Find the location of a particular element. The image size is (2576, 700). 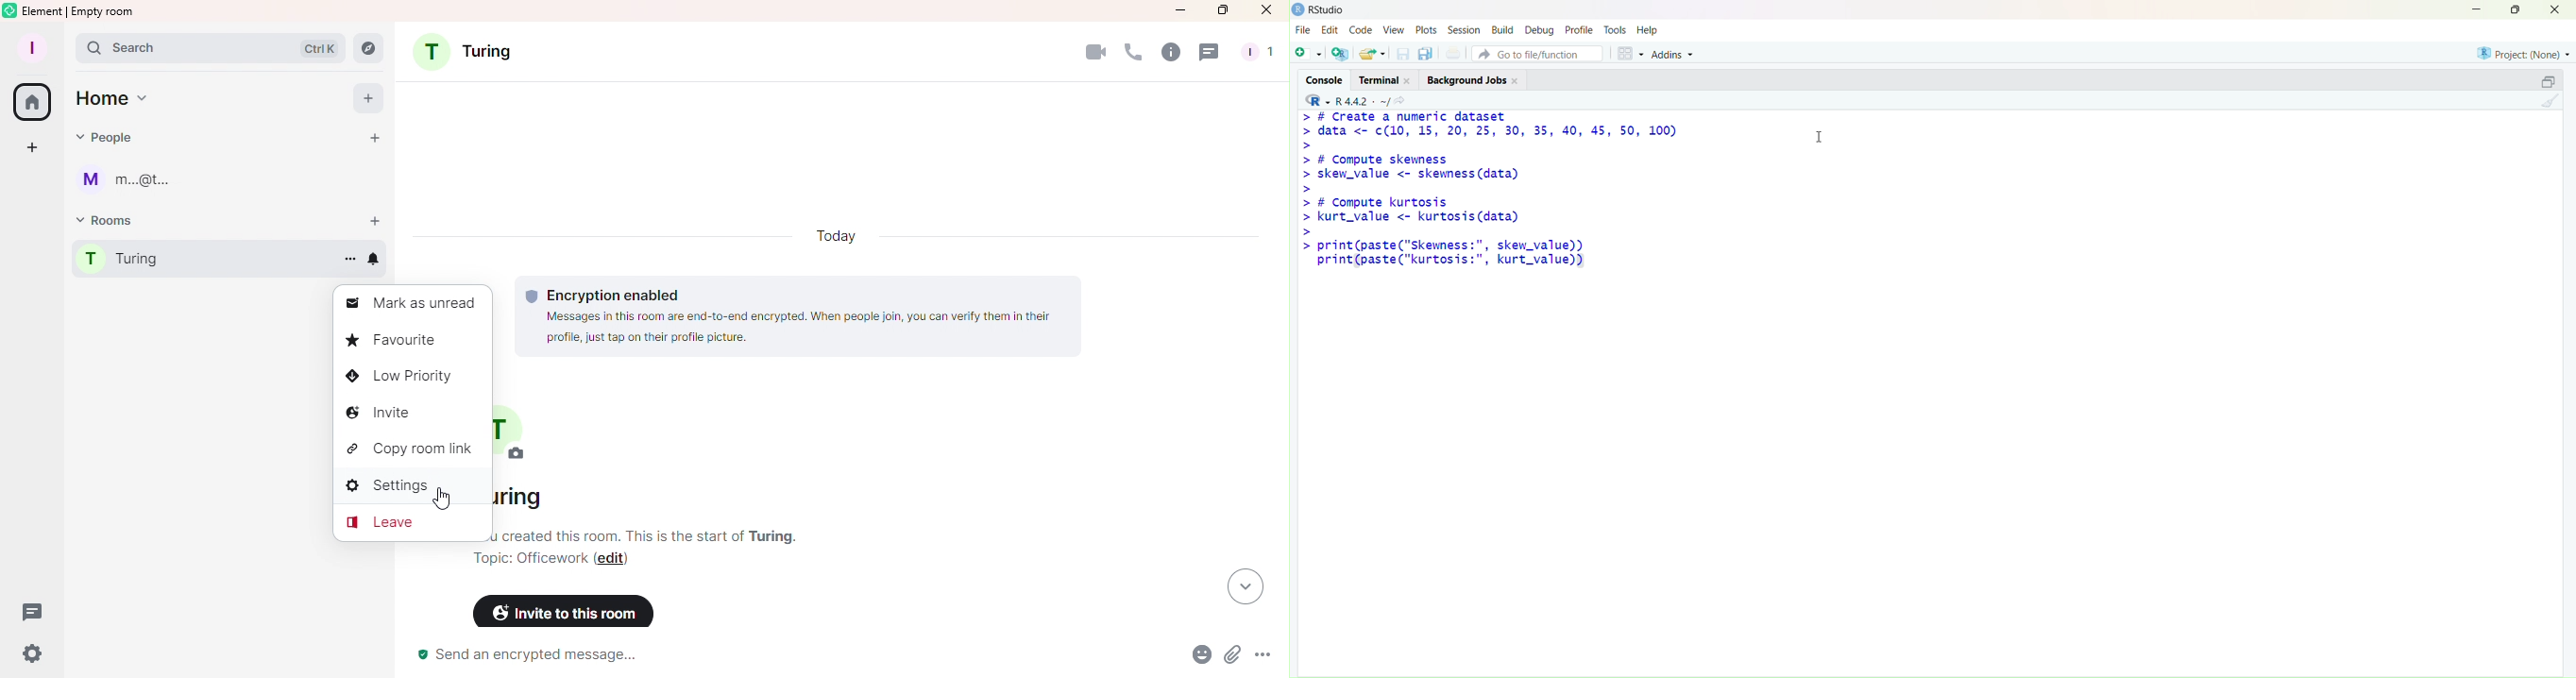

Start chat is located at coordinates (376, 139).